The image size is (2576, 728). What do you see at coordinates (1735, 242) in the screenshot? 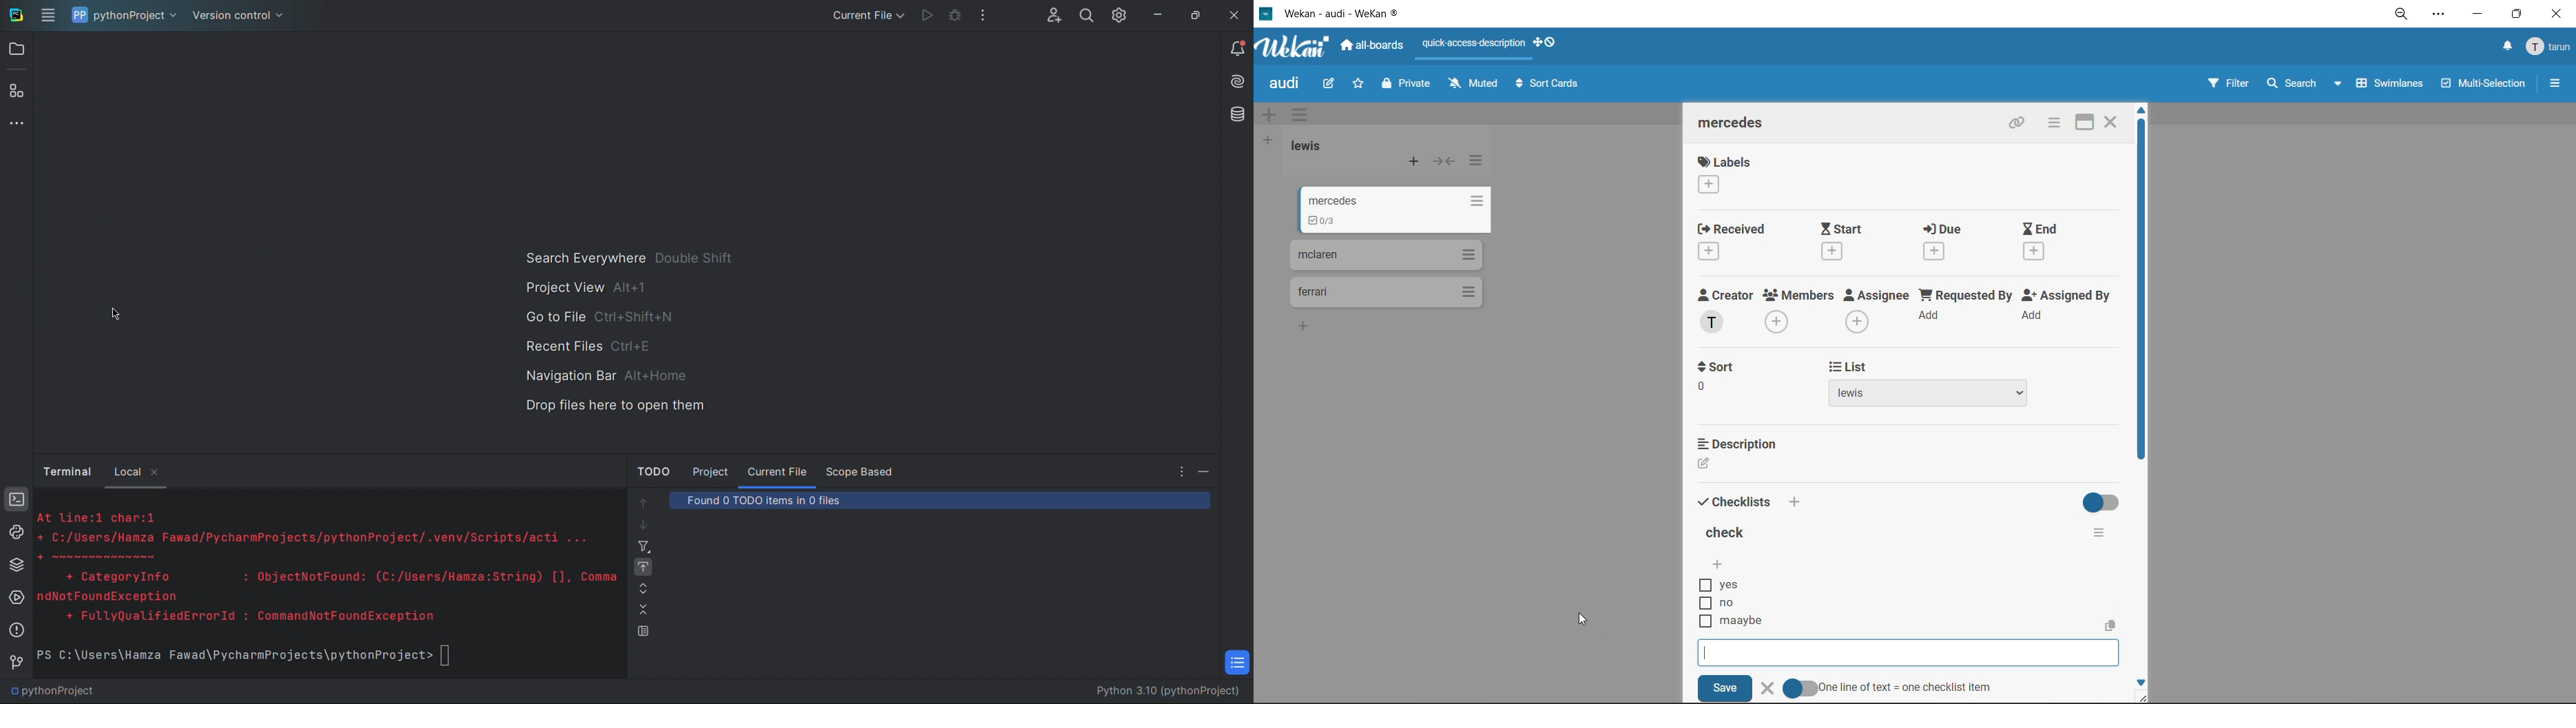
I see `recieved` at bounding box center [1735, 242].